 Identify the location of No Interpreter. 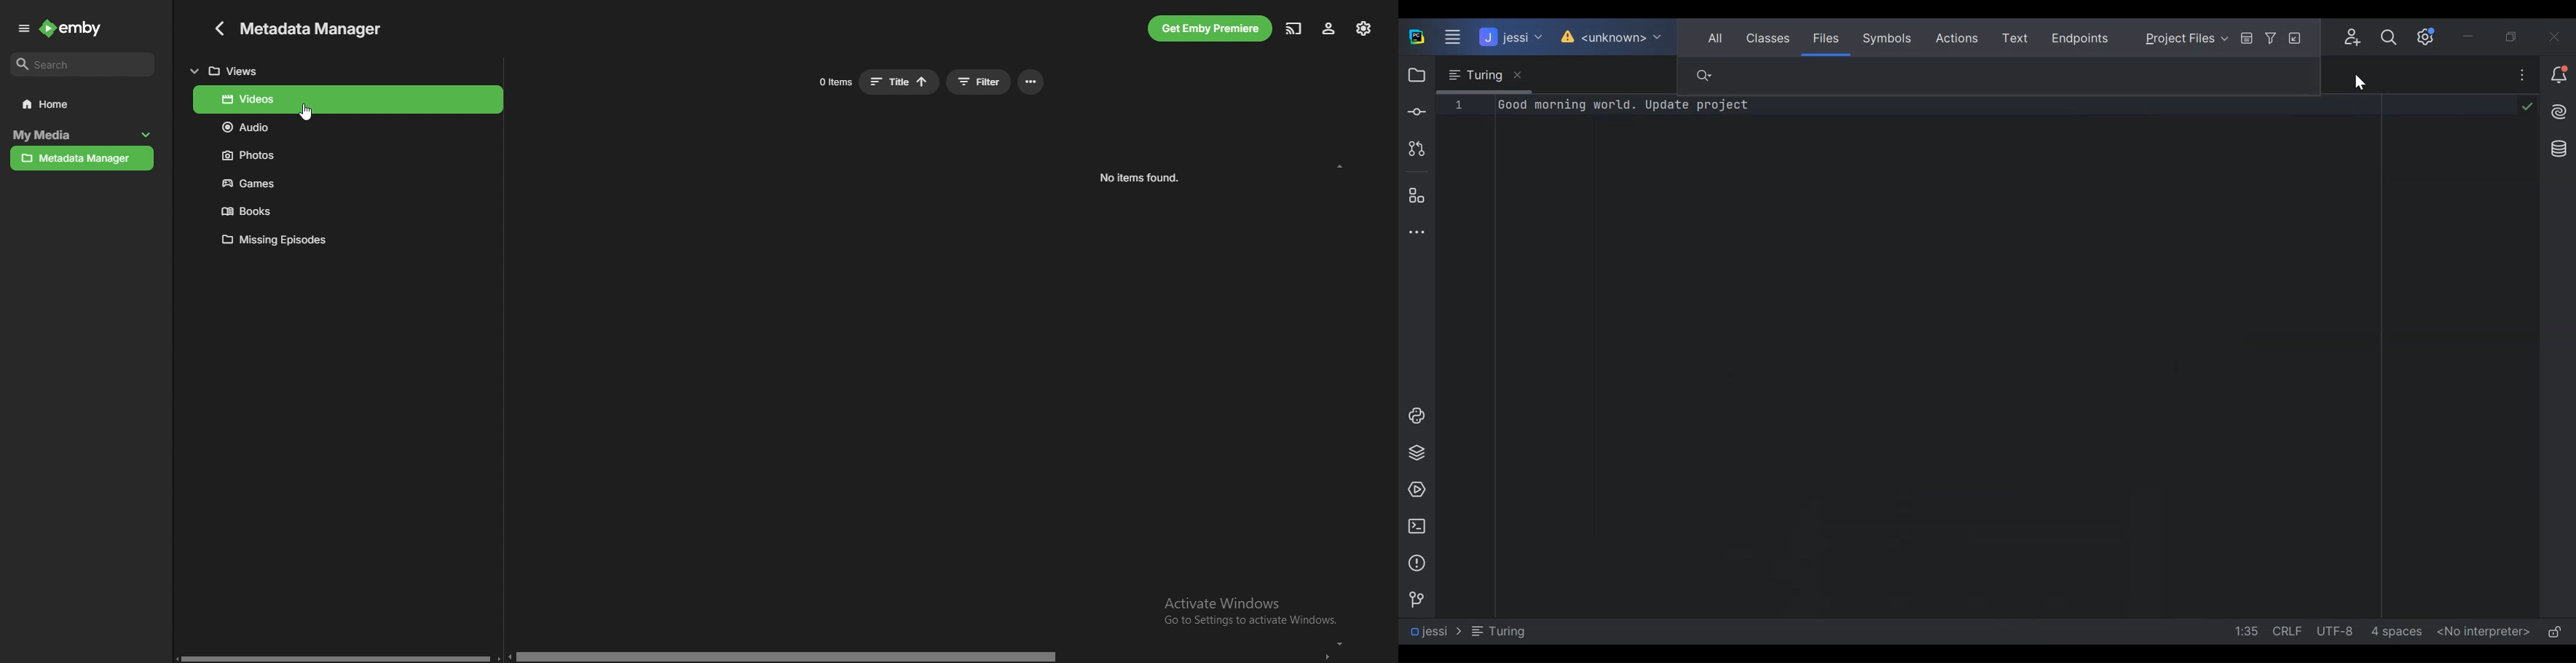
(2483, 633).